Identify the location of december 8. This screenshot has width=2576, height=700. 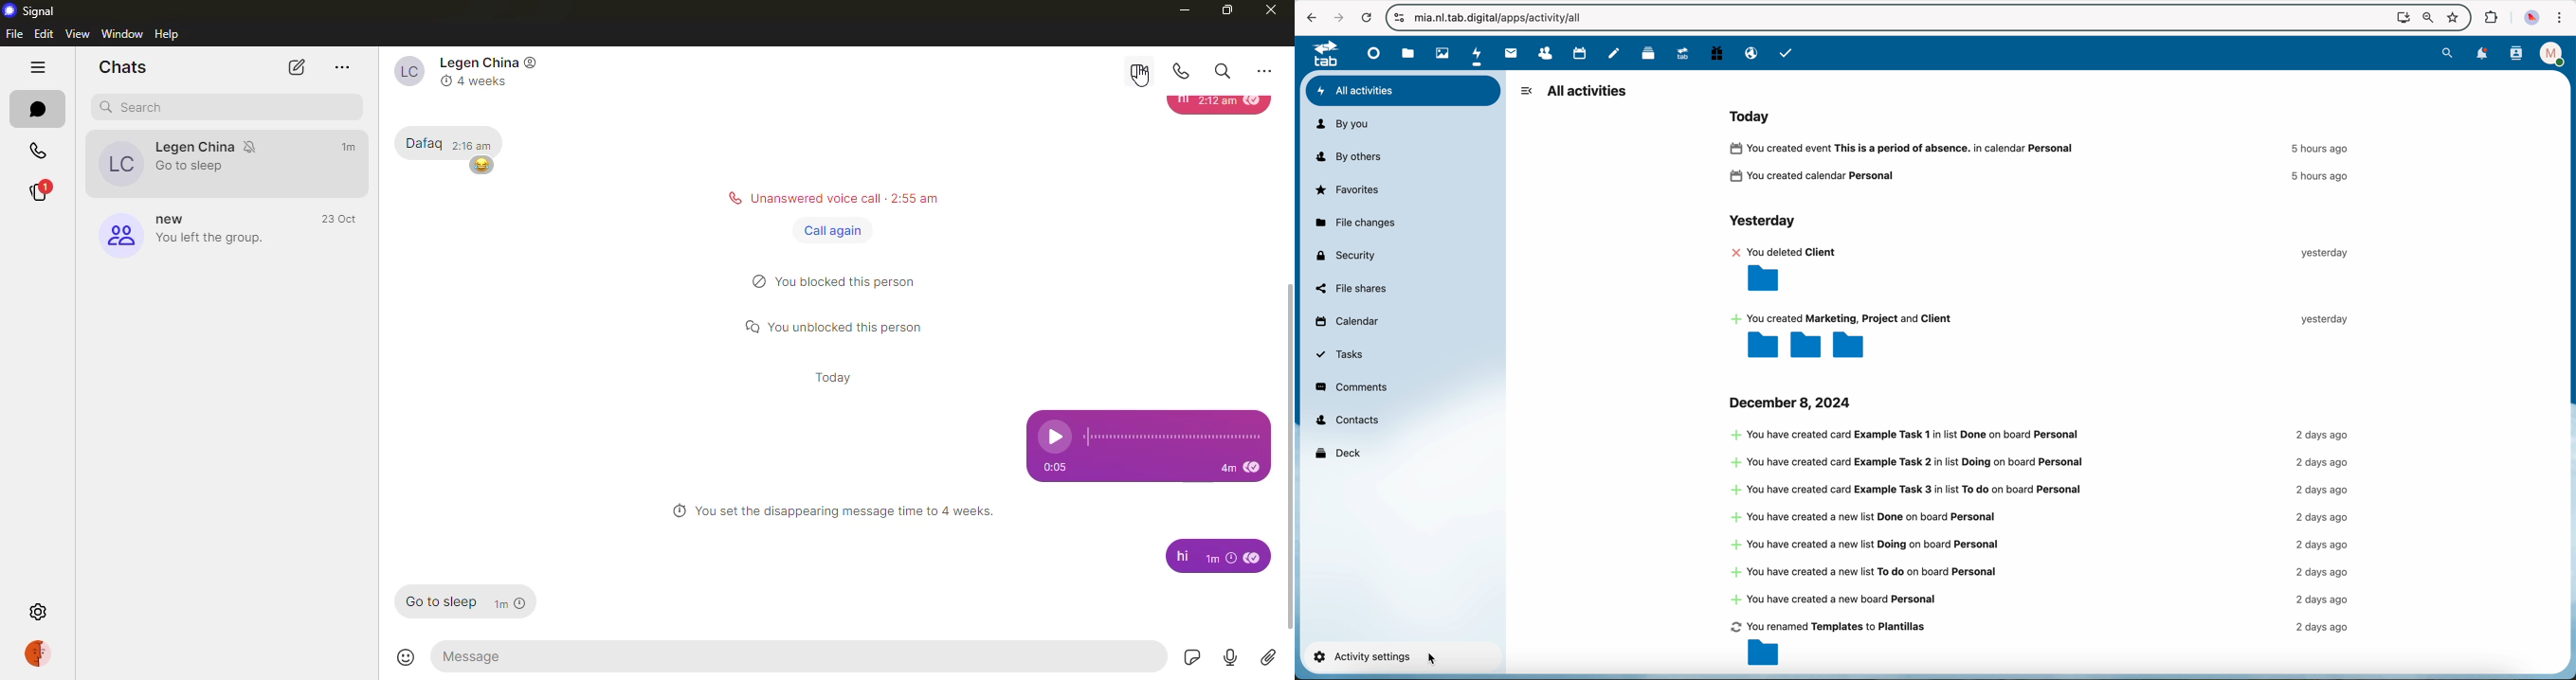
(1793, 402).